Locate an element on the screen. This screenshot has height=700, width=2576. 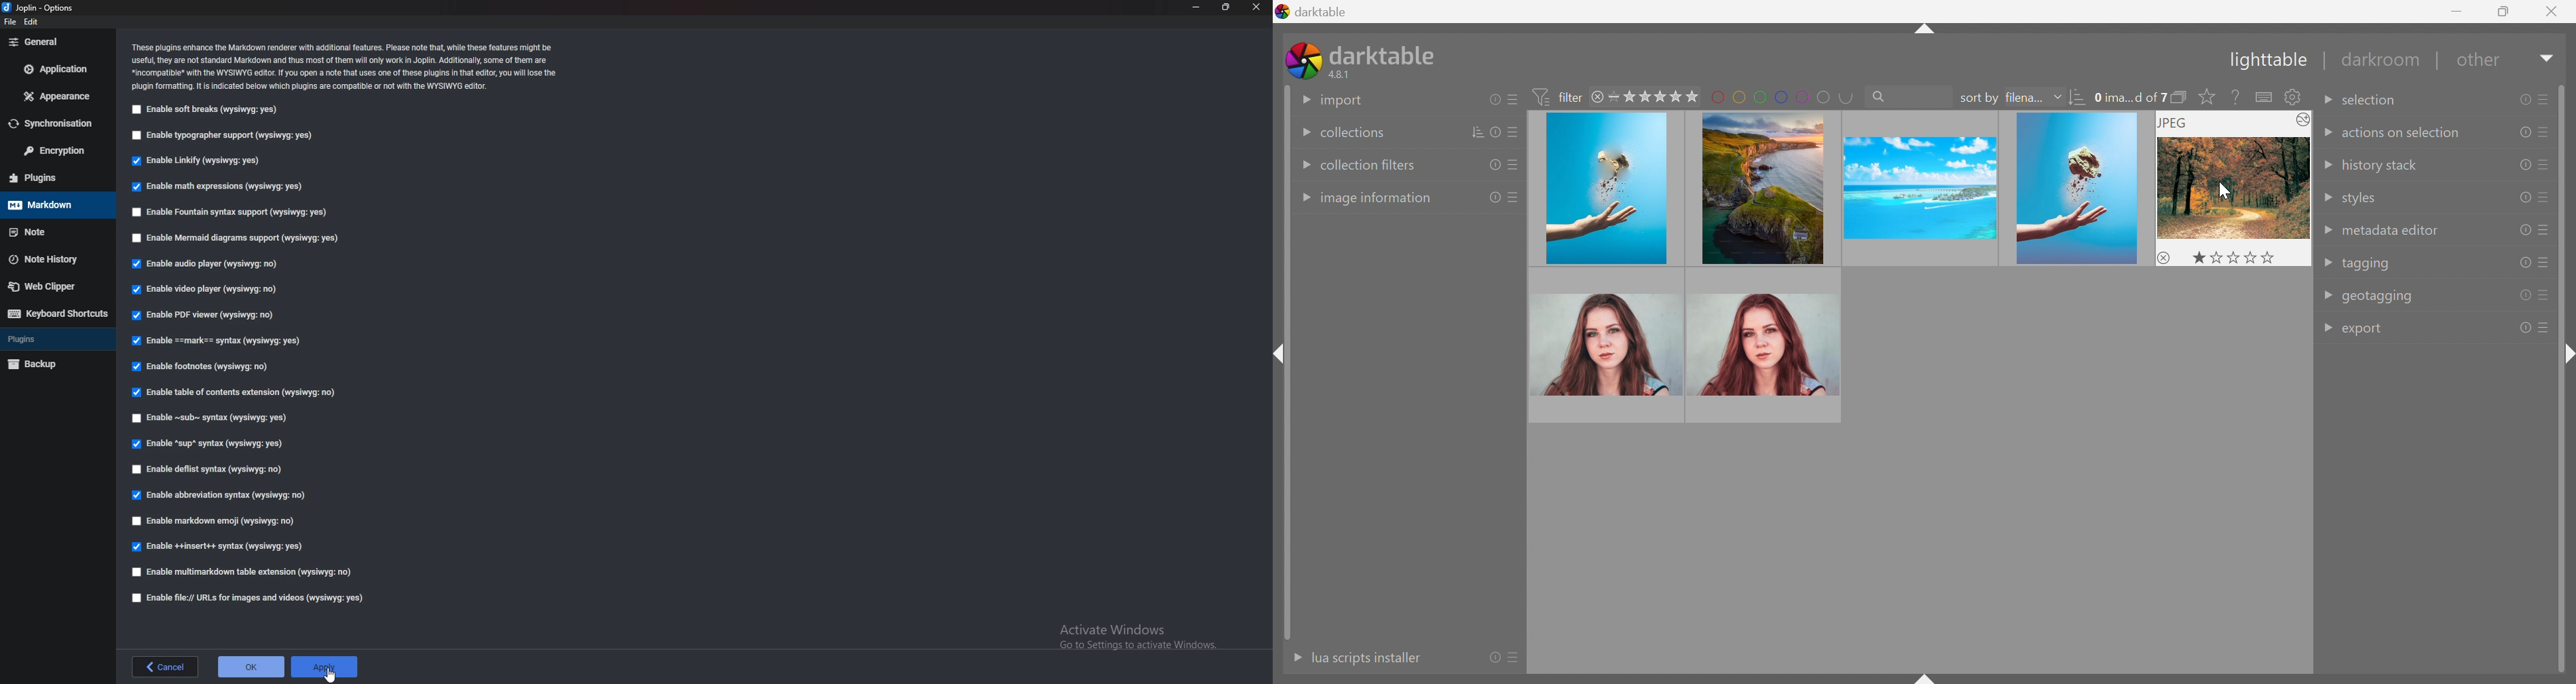
Enable insert syntax is located at coordinates (224, 546).